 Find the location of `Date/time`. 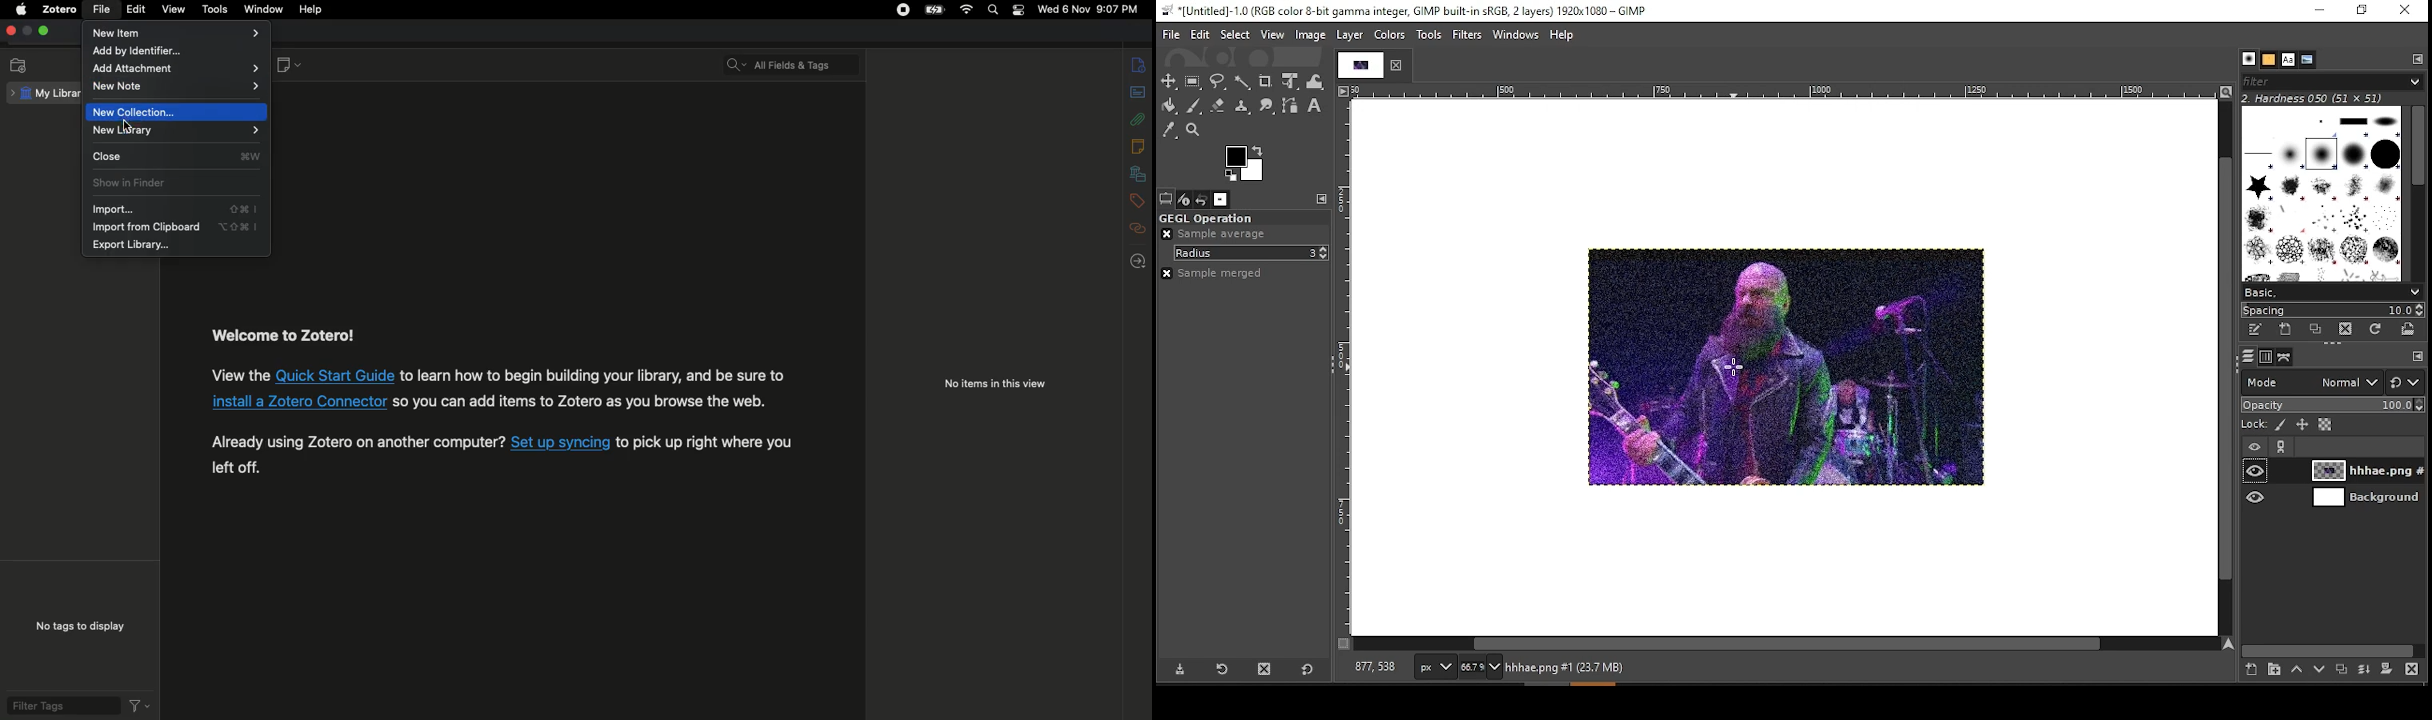

Date/time is located at coordinates (1091, 10).